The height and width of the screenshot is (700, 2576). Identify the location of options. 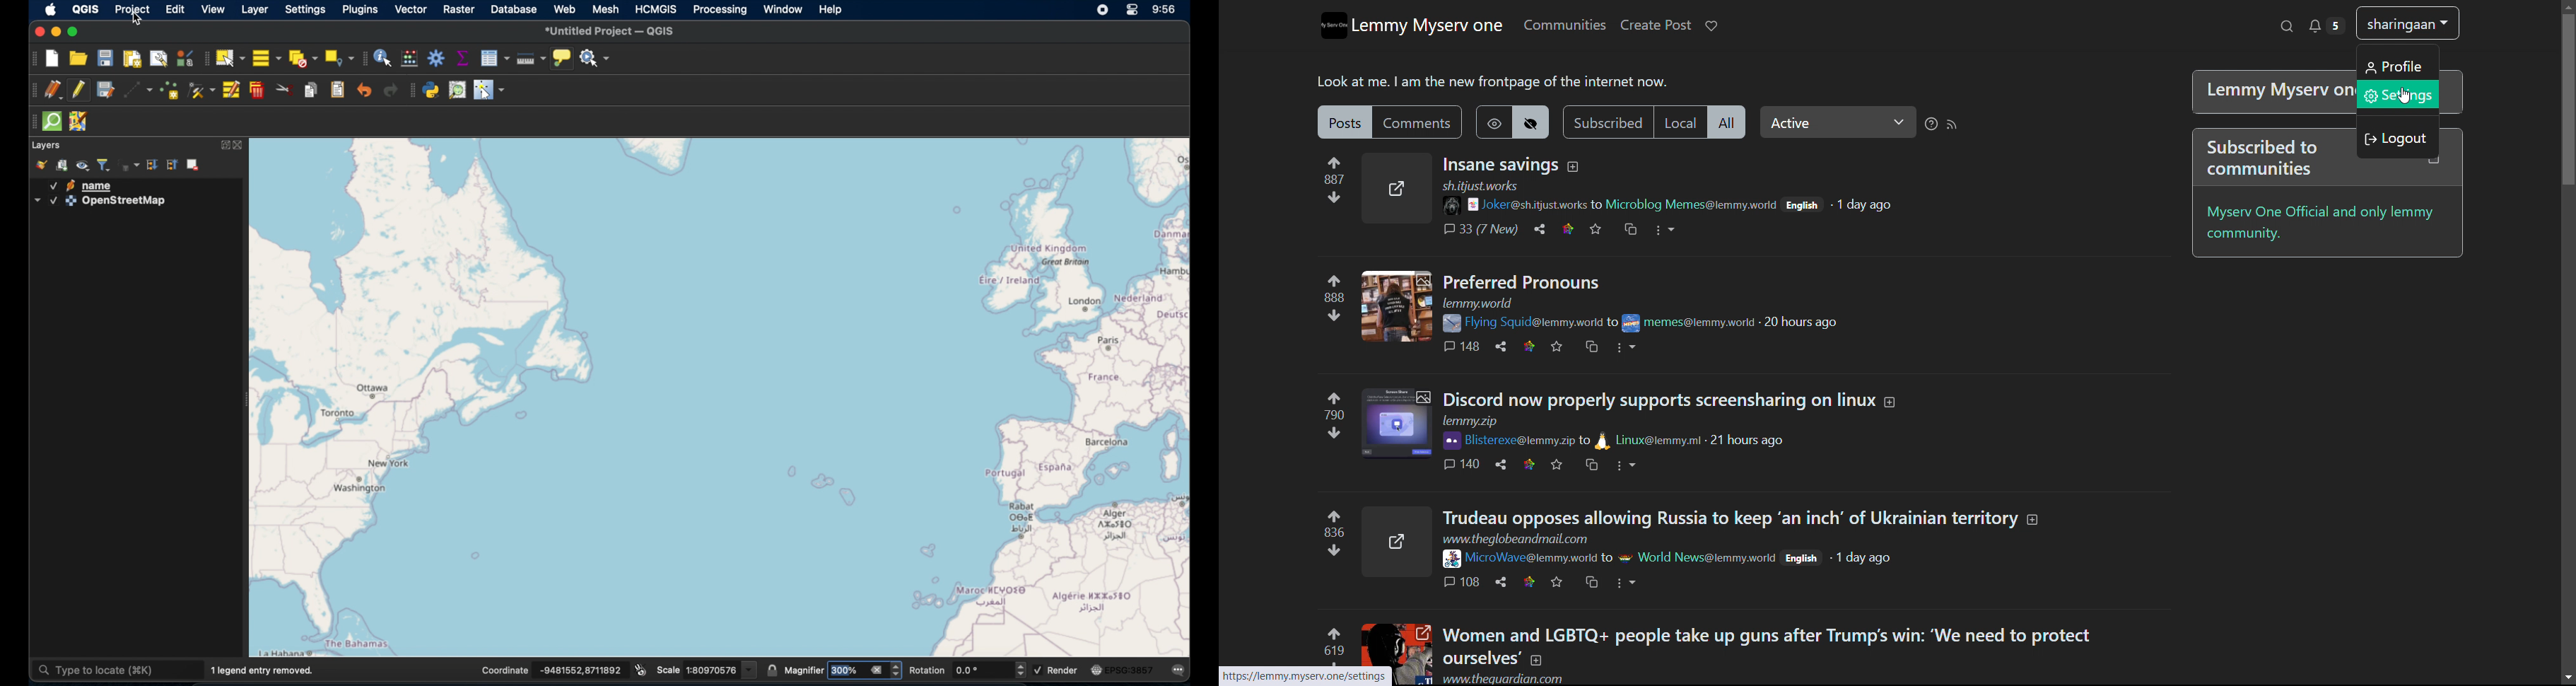
(1664, 230).